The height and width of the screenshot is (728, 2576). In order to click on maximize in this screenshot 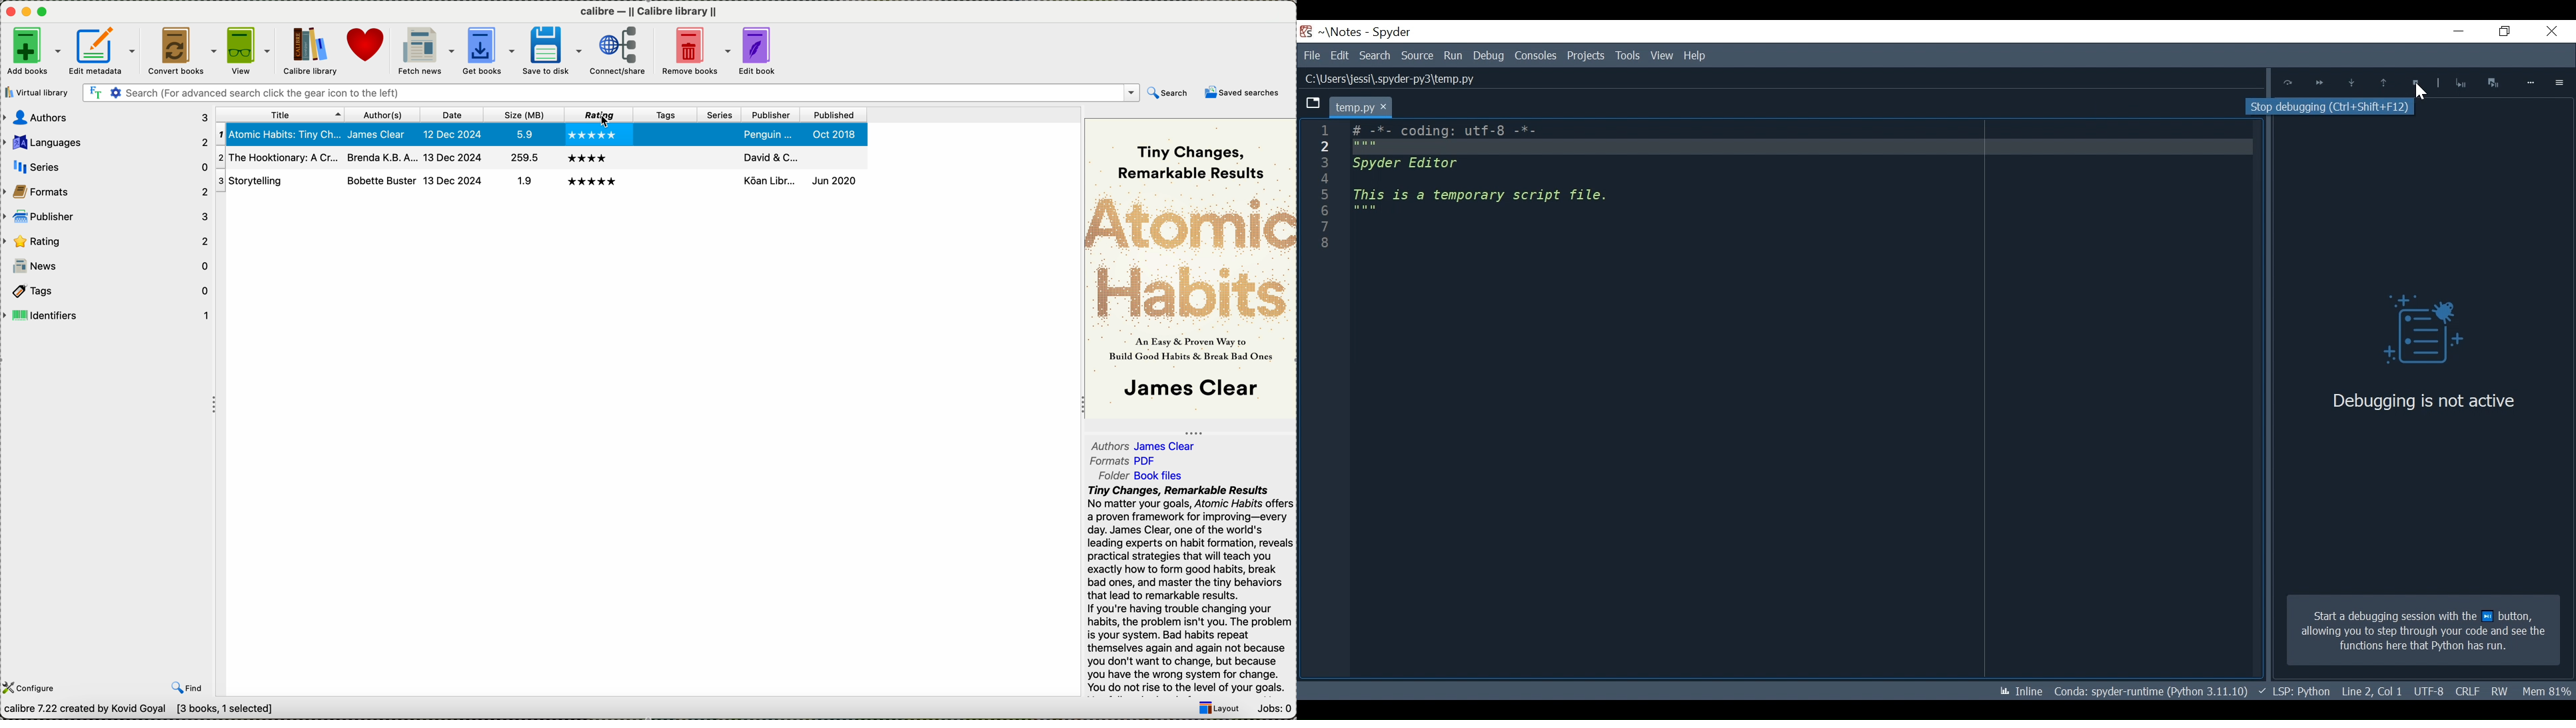, I will do `click(44, 12)`.